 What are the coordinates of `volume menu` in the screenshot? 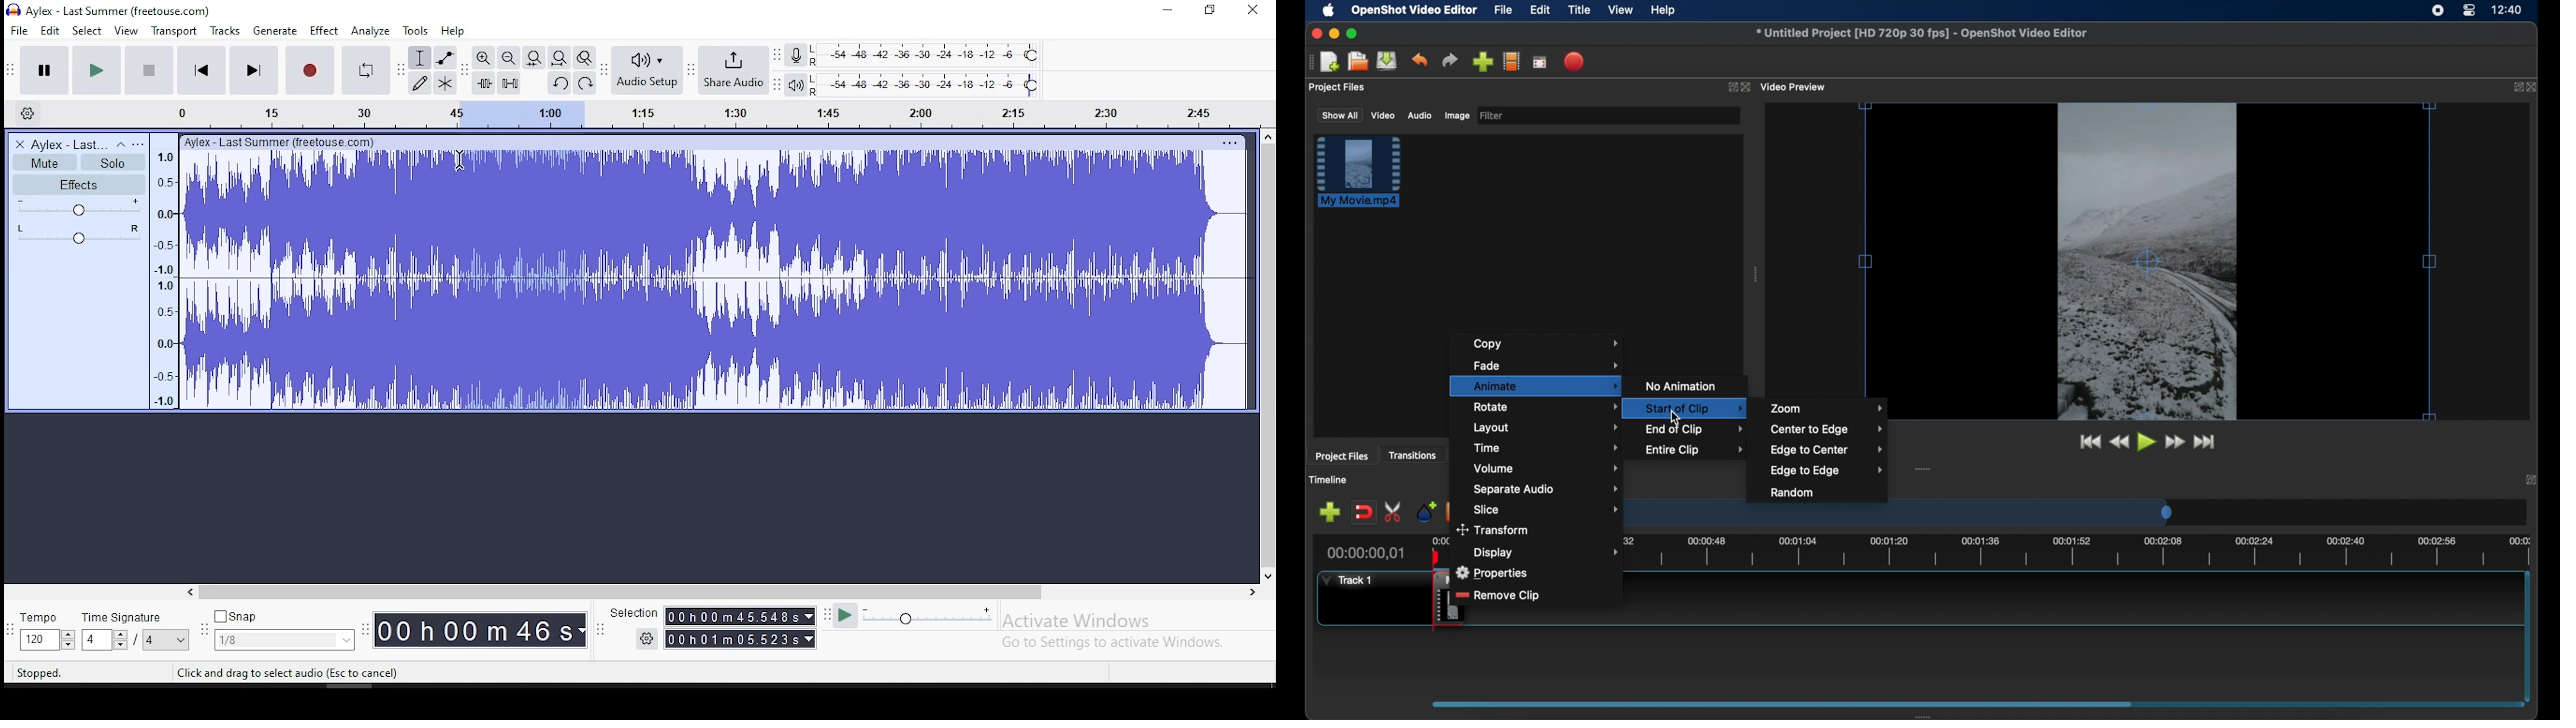 It's located at (1547, 468).